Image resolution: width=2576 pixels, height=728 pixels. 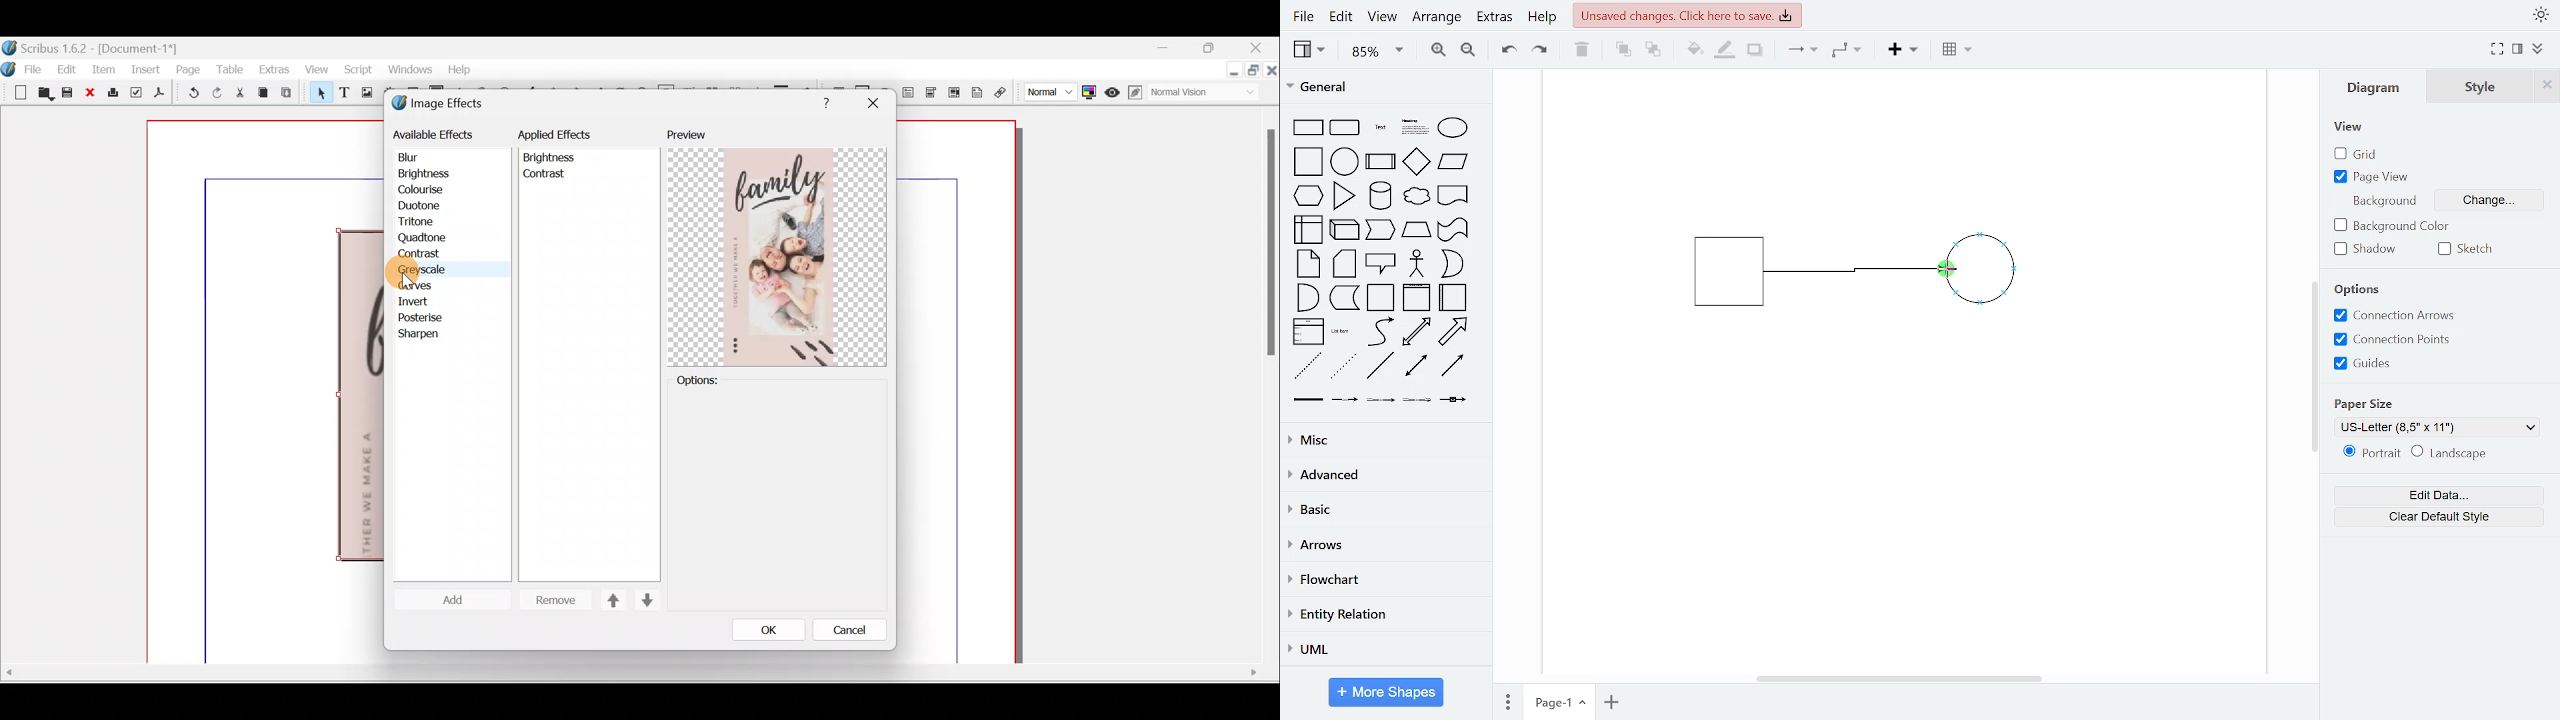 I want to click on Cursor, so click(x=1947, y=272).